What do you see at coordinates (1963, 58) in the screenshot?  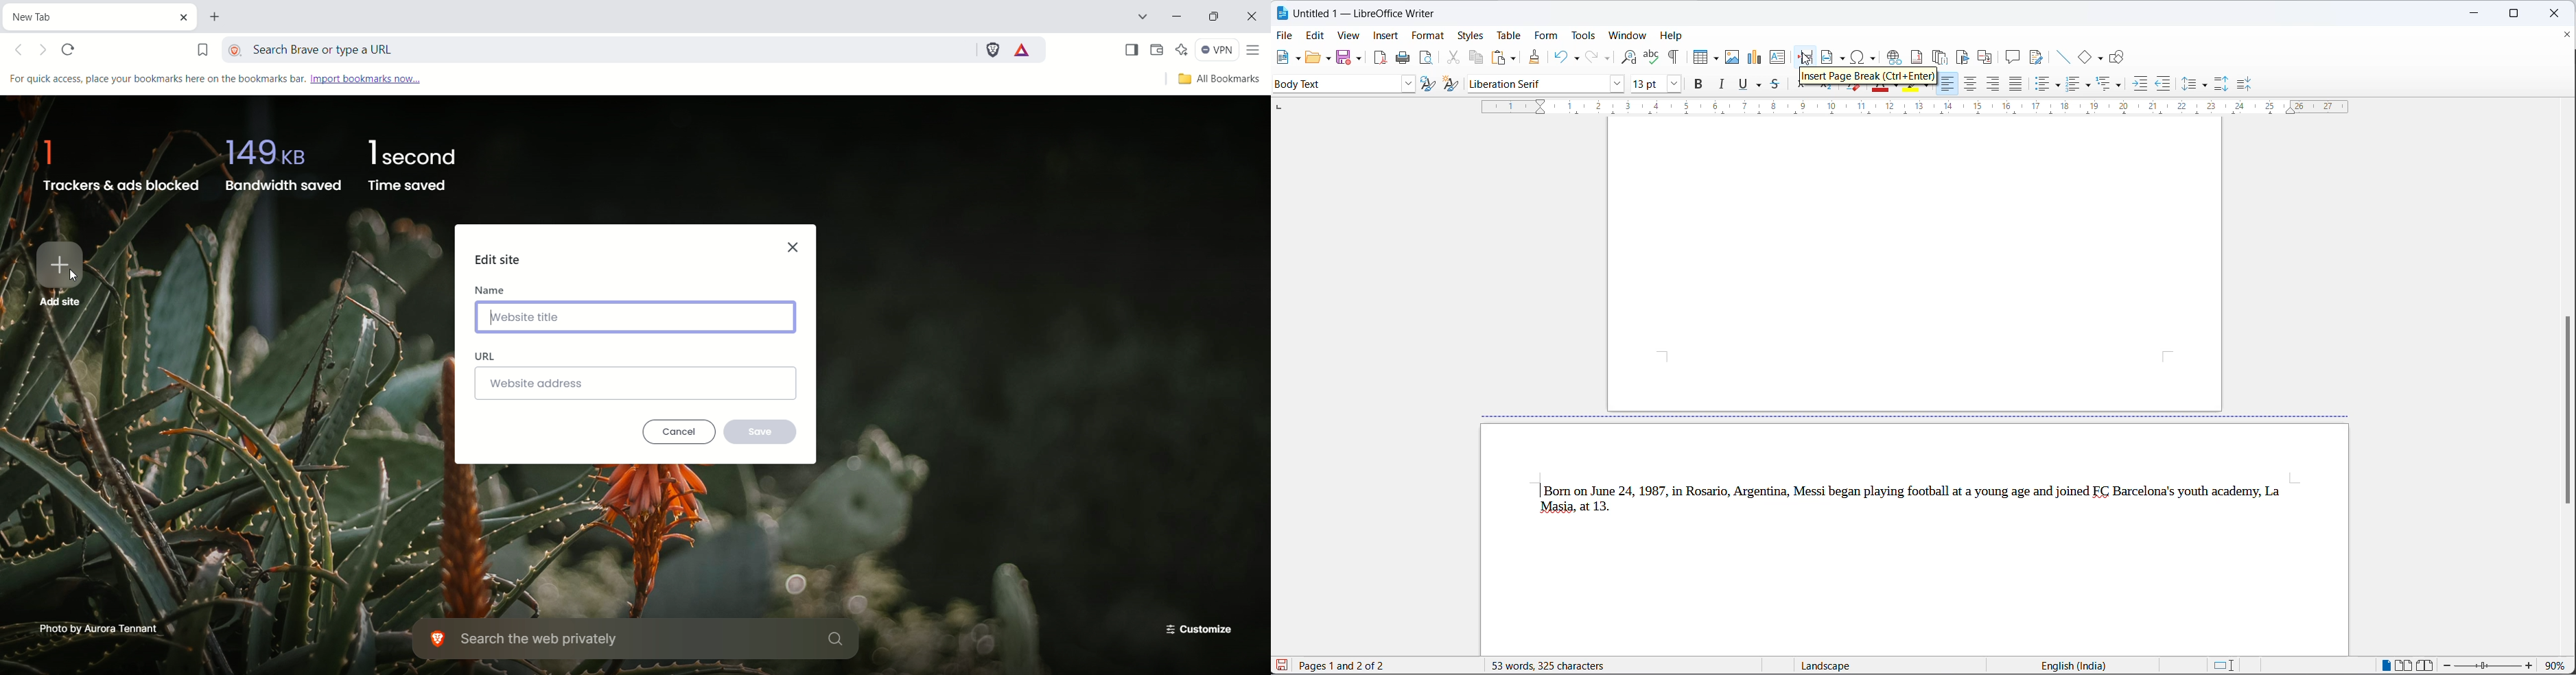 I see `insert bookmark` at bounding box center [1963, 58].